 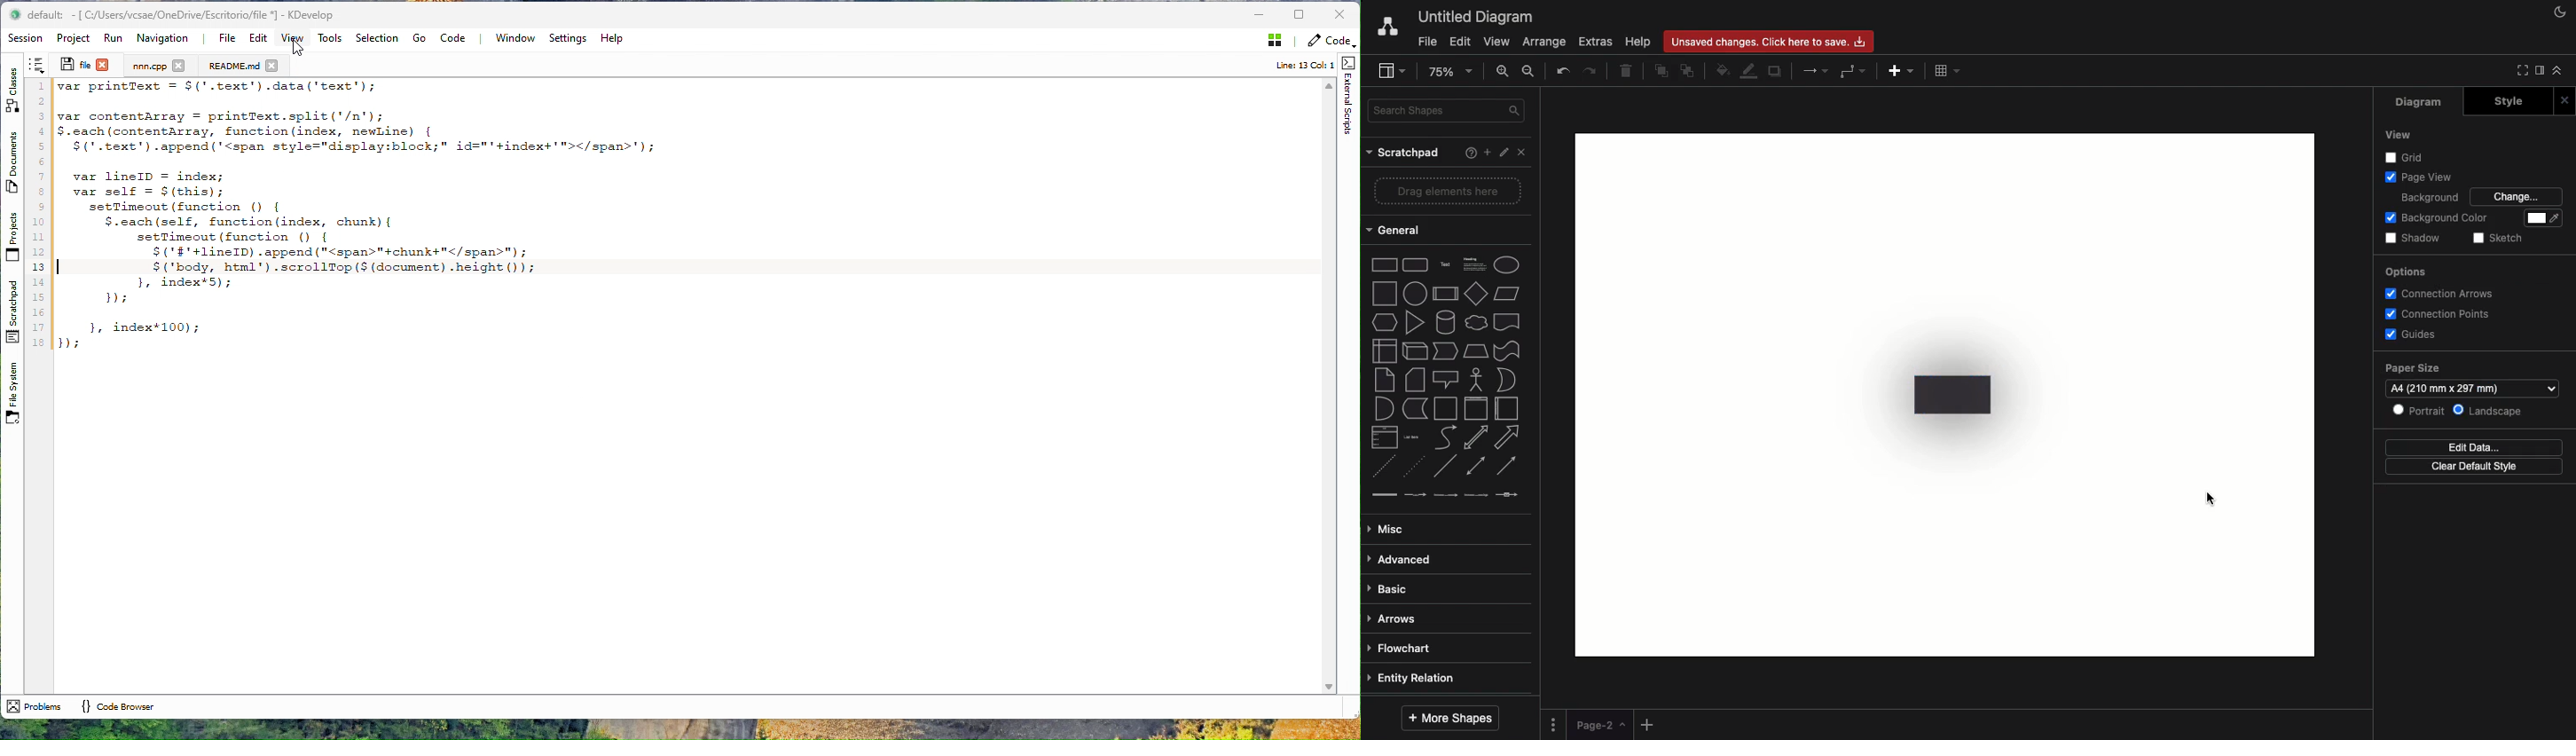 What do you see at coordinates (514, 38) in the screenshot?
I see `Window` at bounding box center [514, 38].